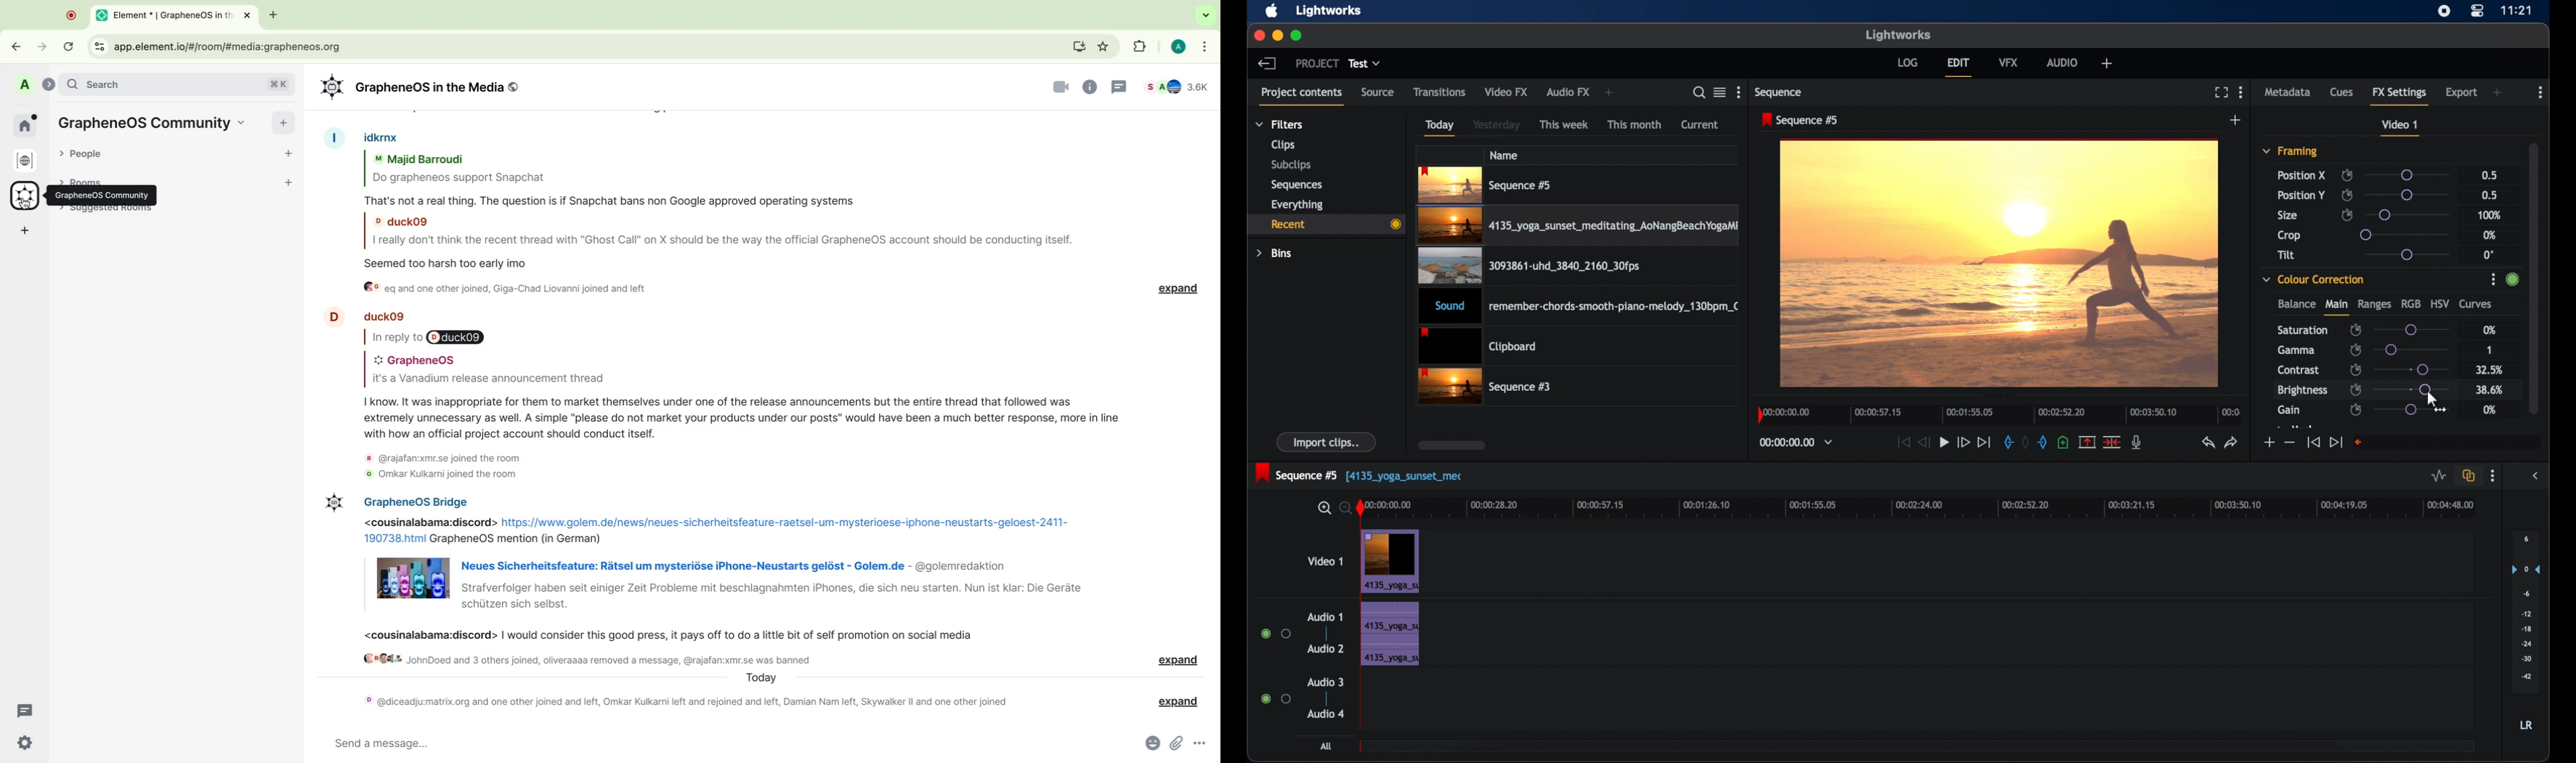 This screenshot has height=784, width=2576. Describe the element at coordinates (588, 658) in the screenshot. I see `JohnDoed and 3 others joined, oliveraaaa removed a message @rajafan:xmr.se was banned` at that location.